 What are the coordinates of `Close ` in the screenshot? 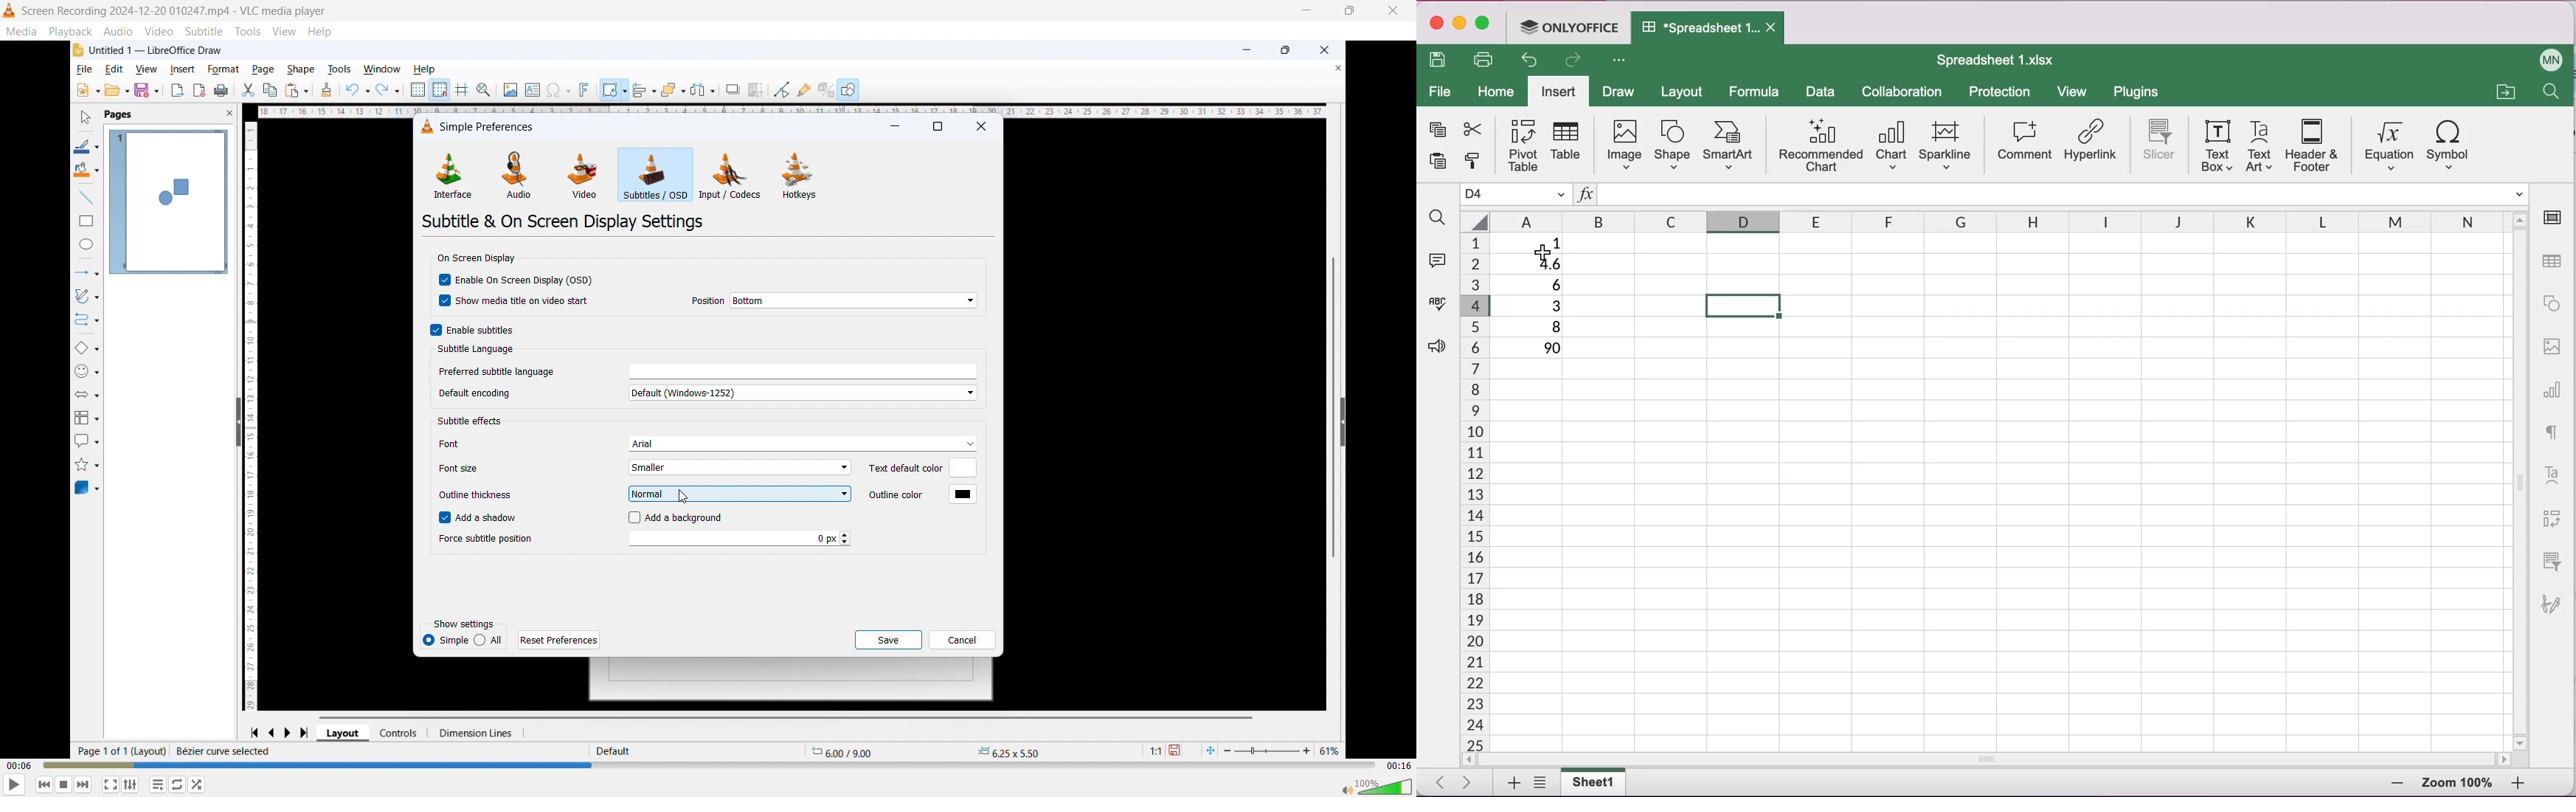 It's located at (983, 127).